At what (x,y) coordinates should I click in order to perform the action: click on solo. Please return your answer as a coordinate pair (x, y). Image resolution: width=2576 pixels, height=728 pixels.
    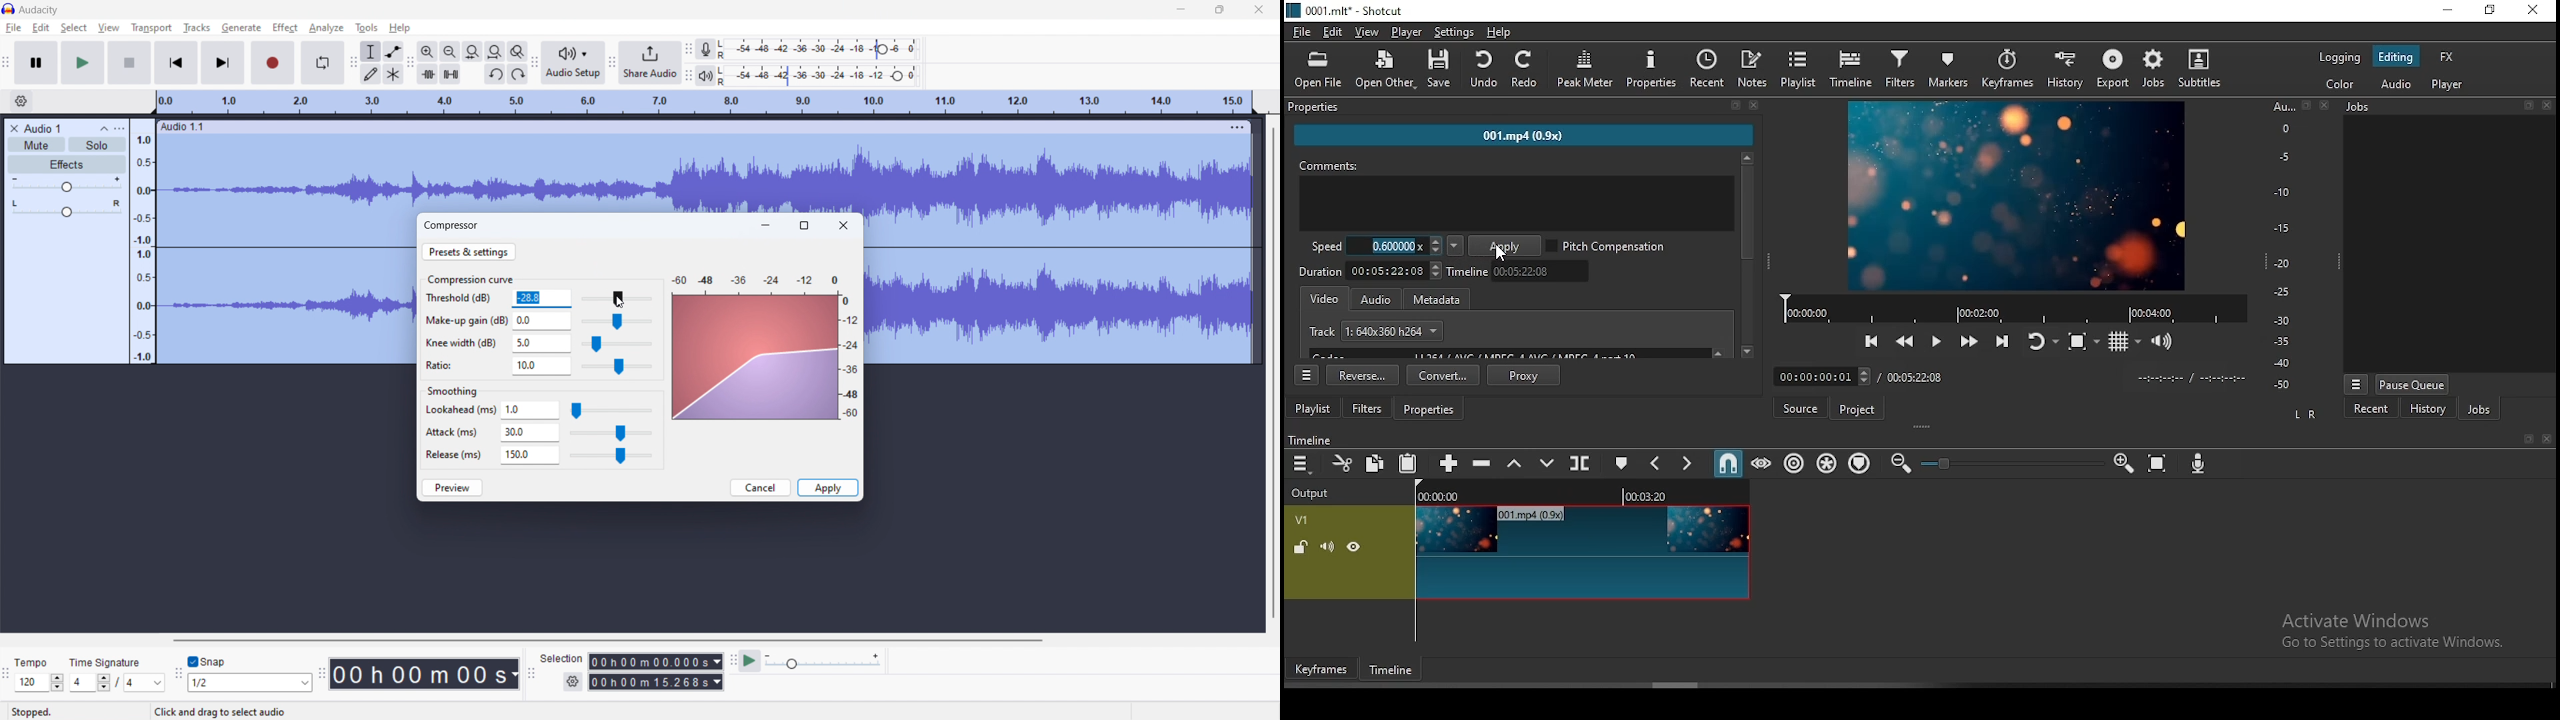
    Looking at the image, I should click on (97, 144).